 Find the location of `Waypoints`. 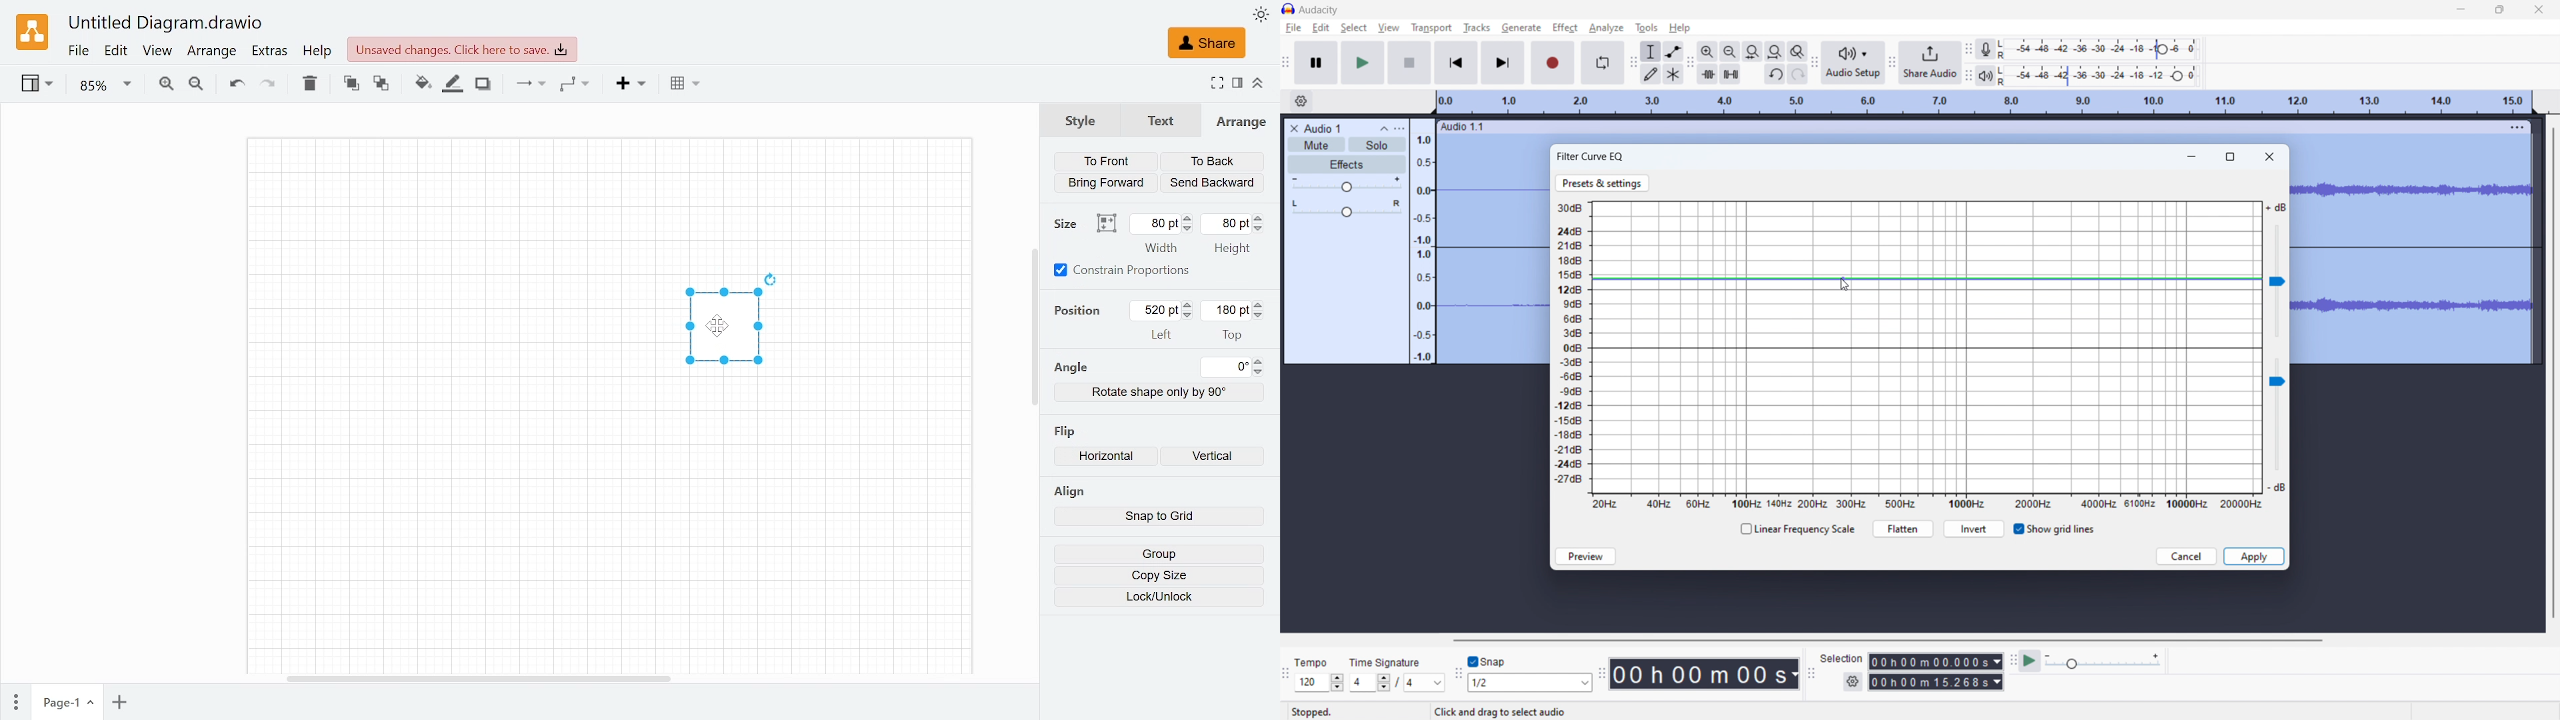

Waypoints is located at coordinates (575, 85).